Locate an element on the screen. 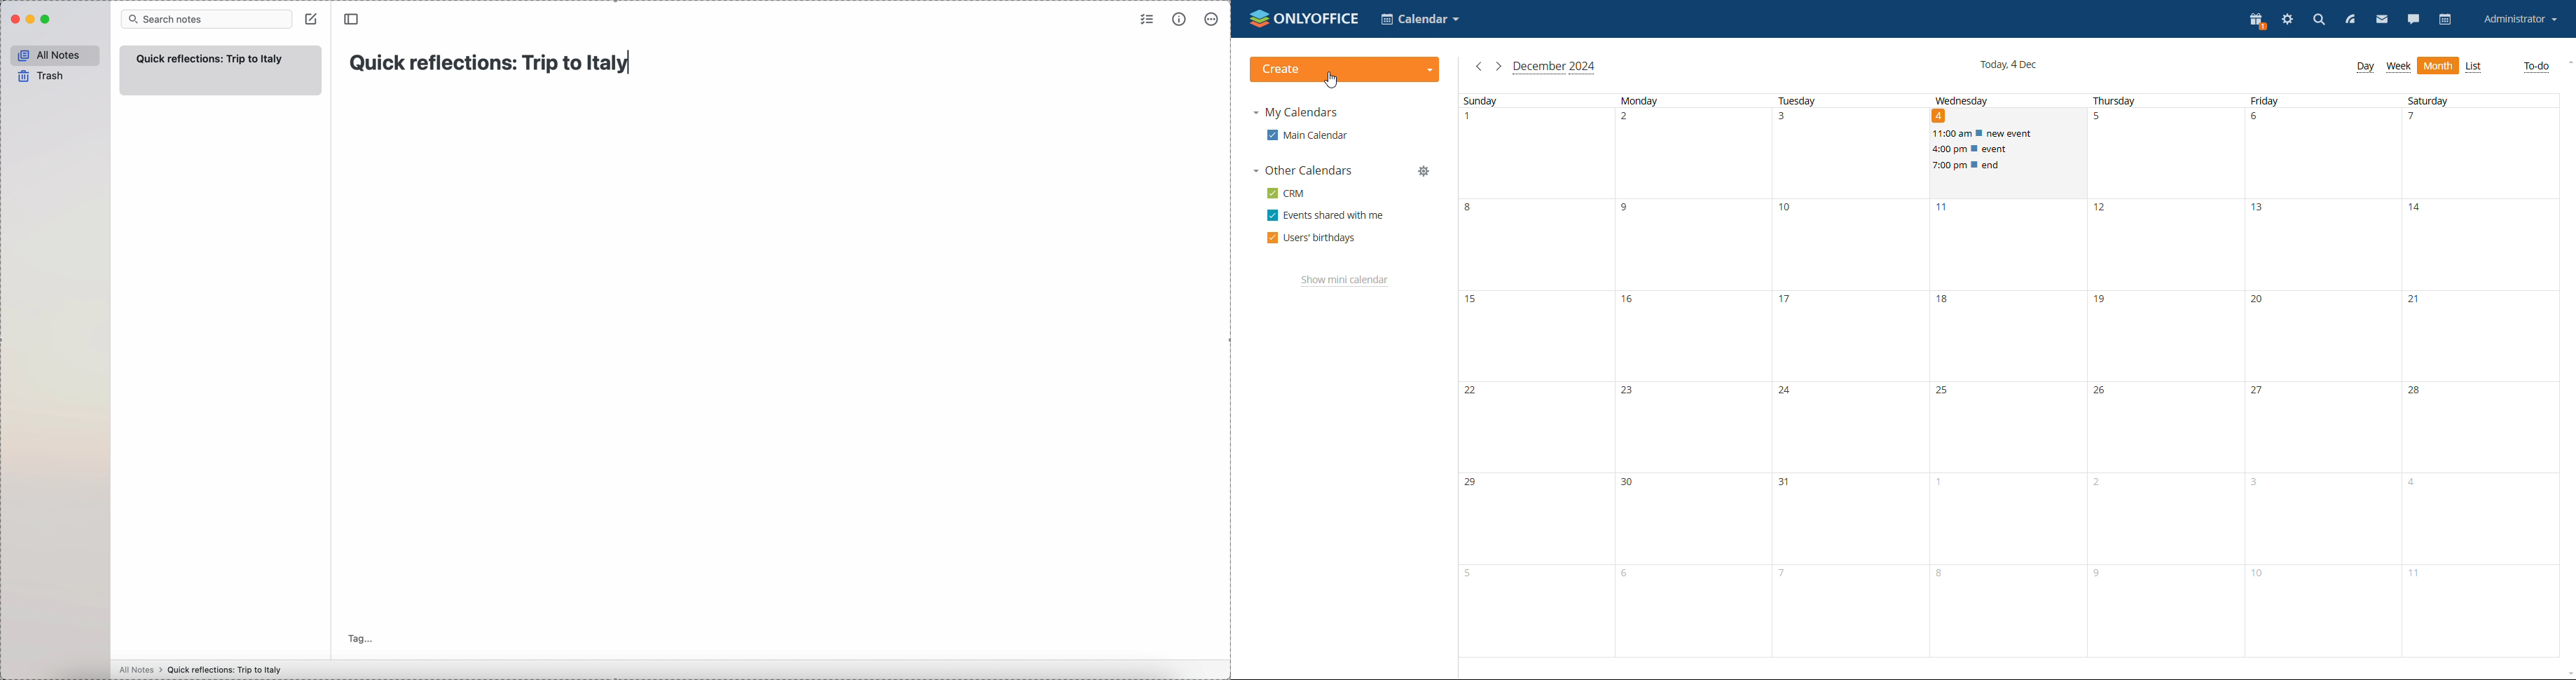 This screenshot has width=2576, height=700. chat is located at coordinates (2414, 18).